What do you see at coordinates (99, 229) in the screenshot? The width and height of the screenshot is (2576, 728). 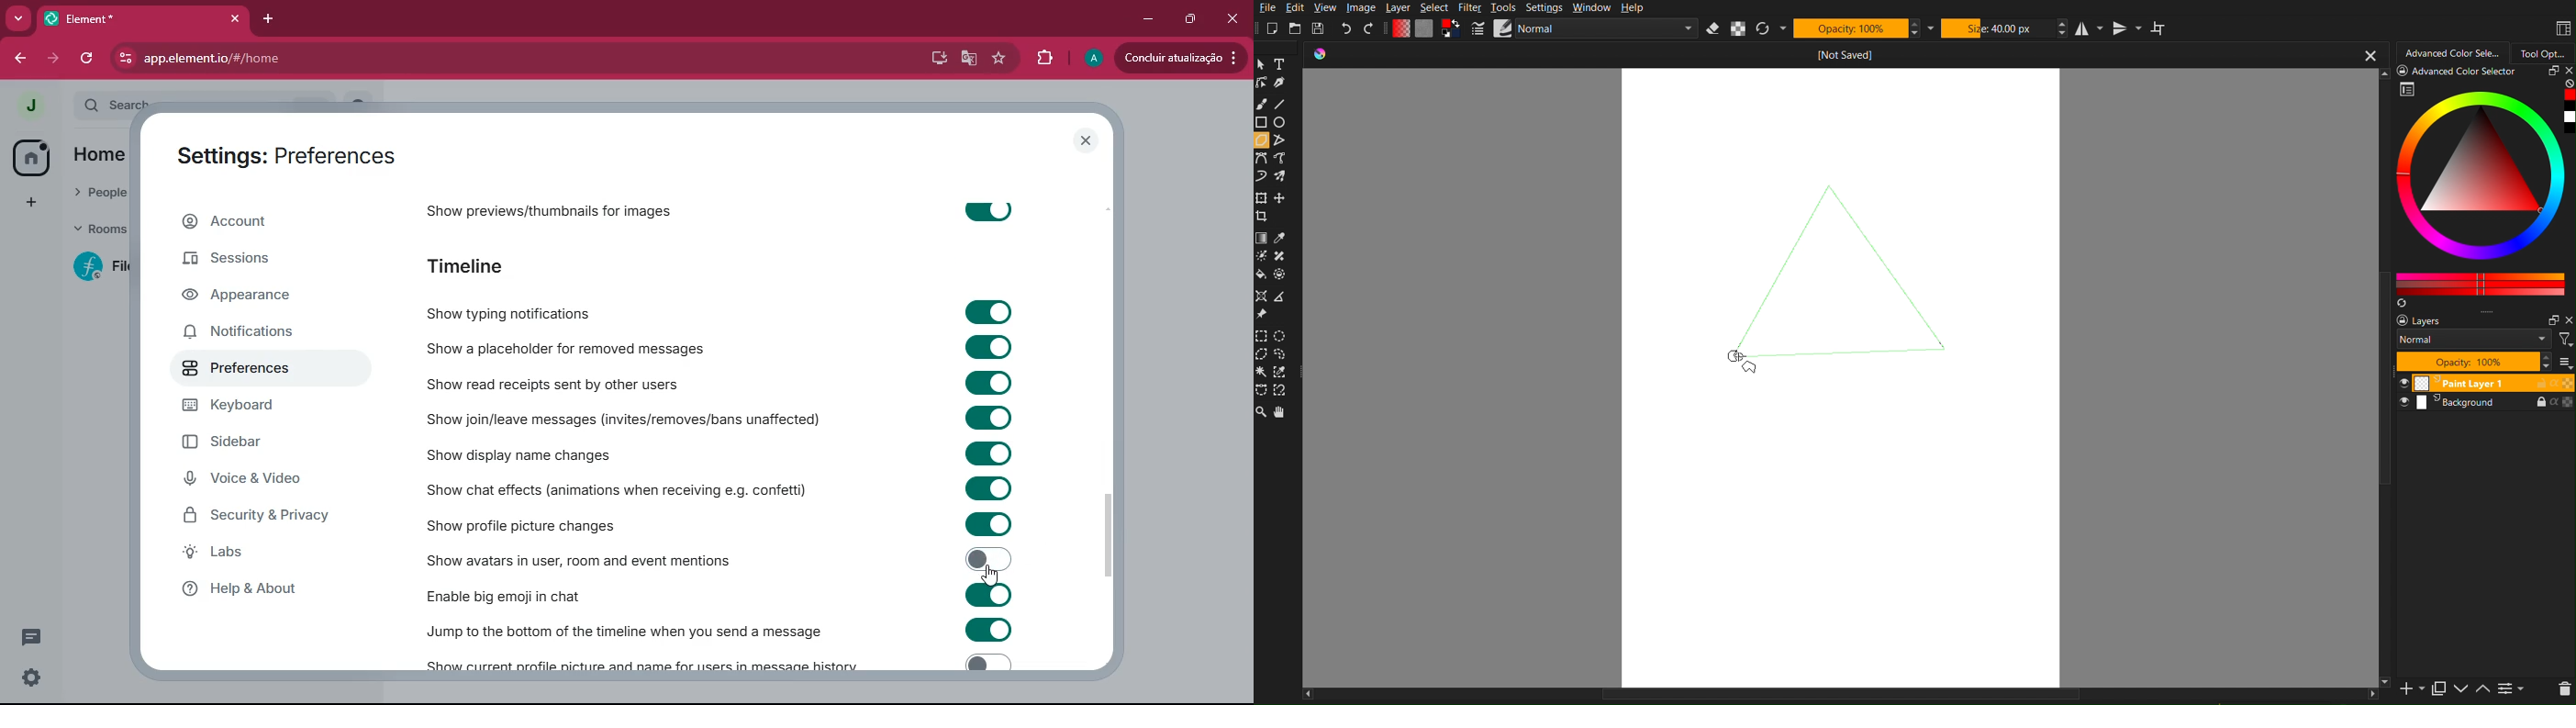 I see `rooms` at bounding box center [99, 229].